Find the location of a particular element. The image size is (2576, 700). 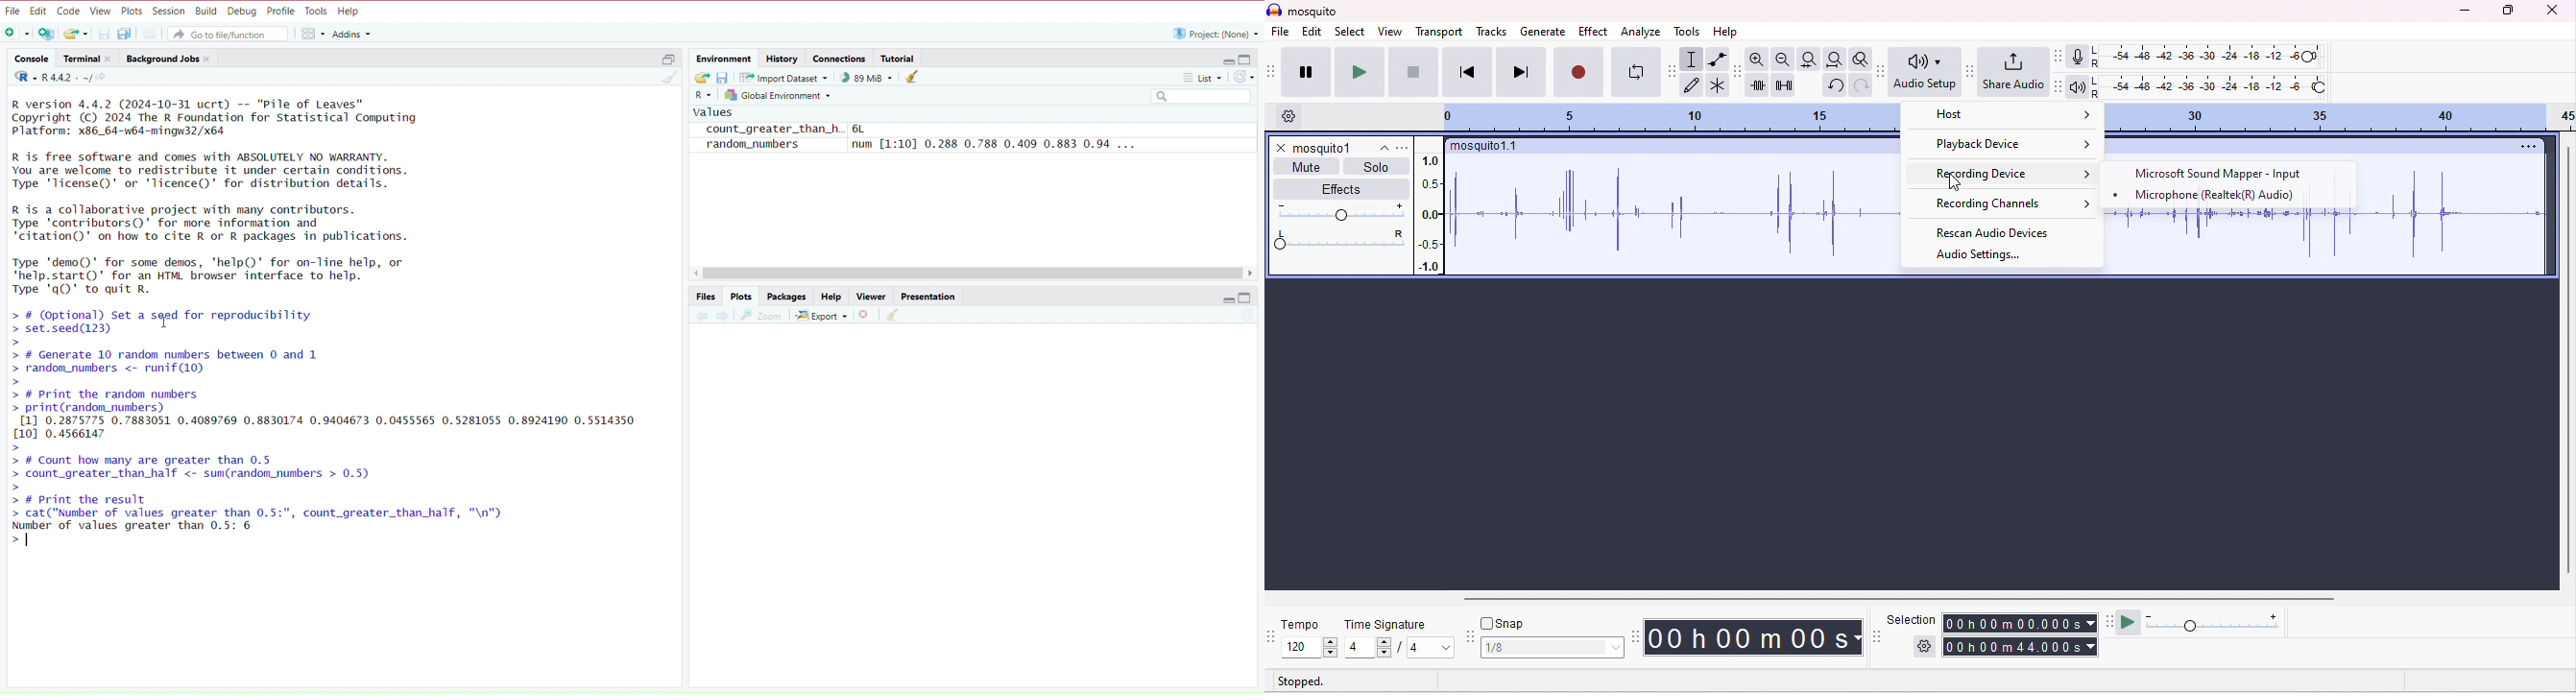

Plots is located at coordinates (741, 296).